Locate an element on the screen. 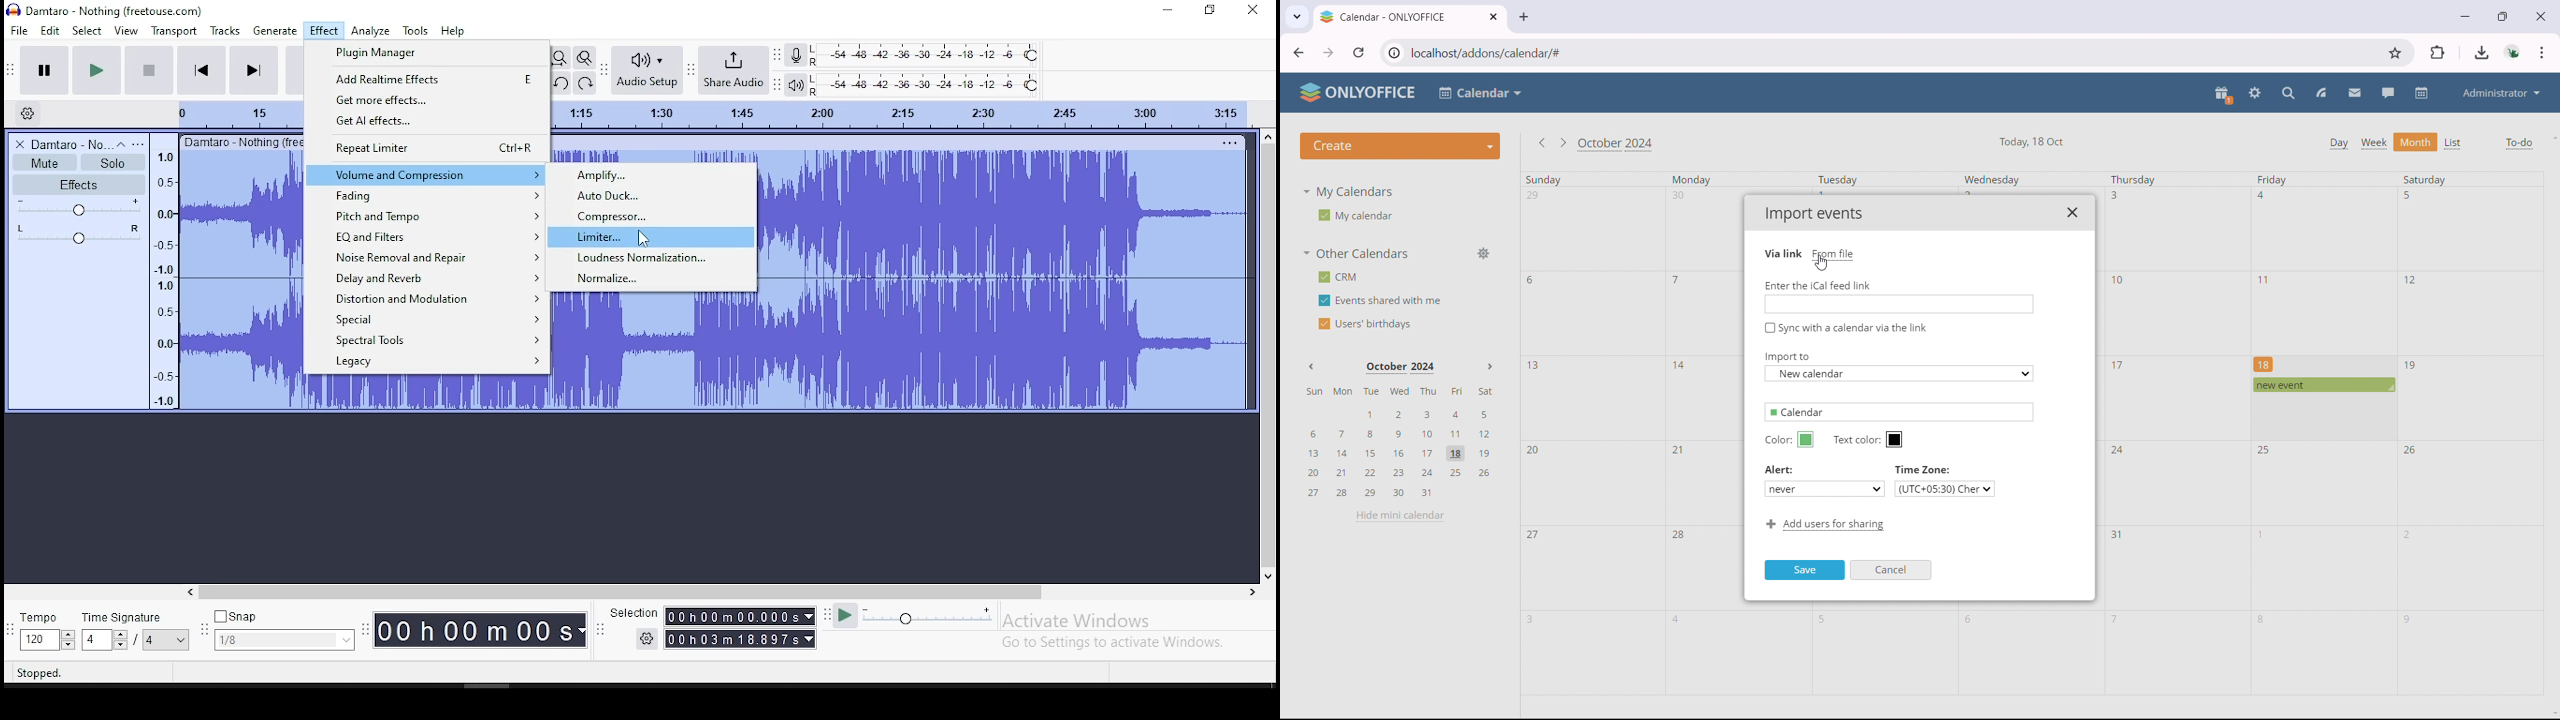 The image size is (2576, 728). generate is located at coordinates (274, 30).